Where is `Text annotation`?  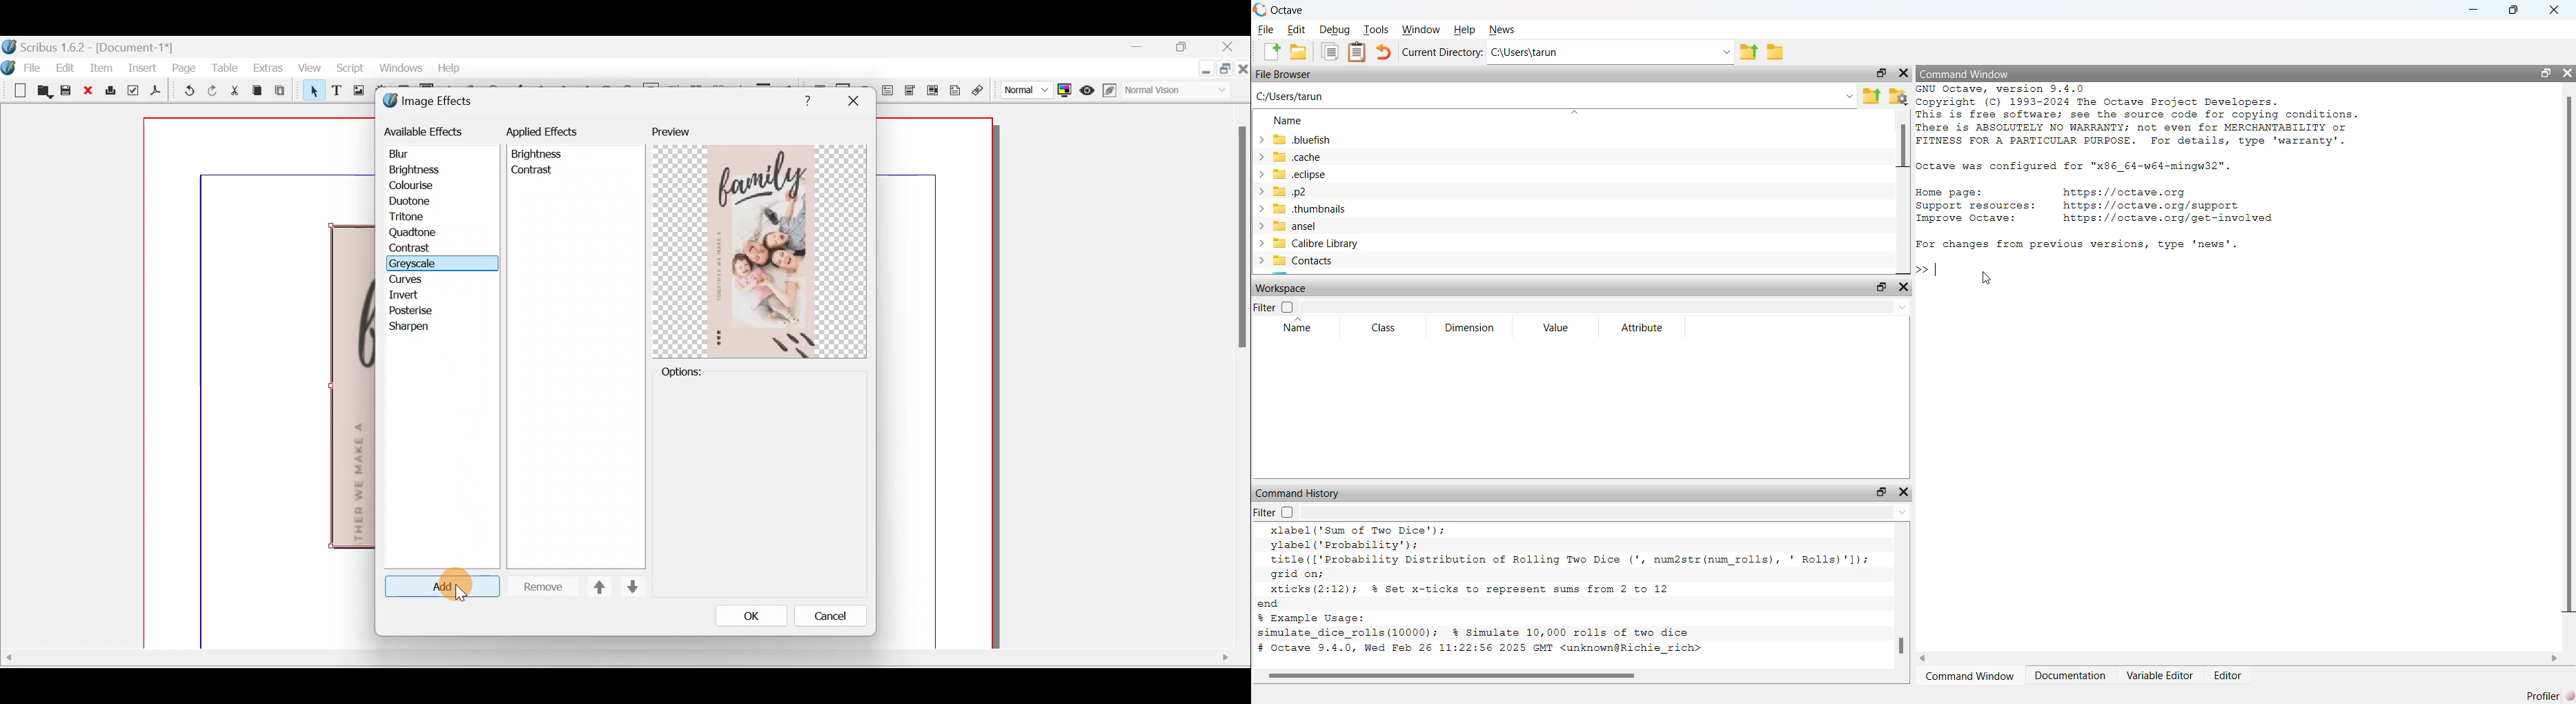 Text annotation is located at coordinates (955, 93).